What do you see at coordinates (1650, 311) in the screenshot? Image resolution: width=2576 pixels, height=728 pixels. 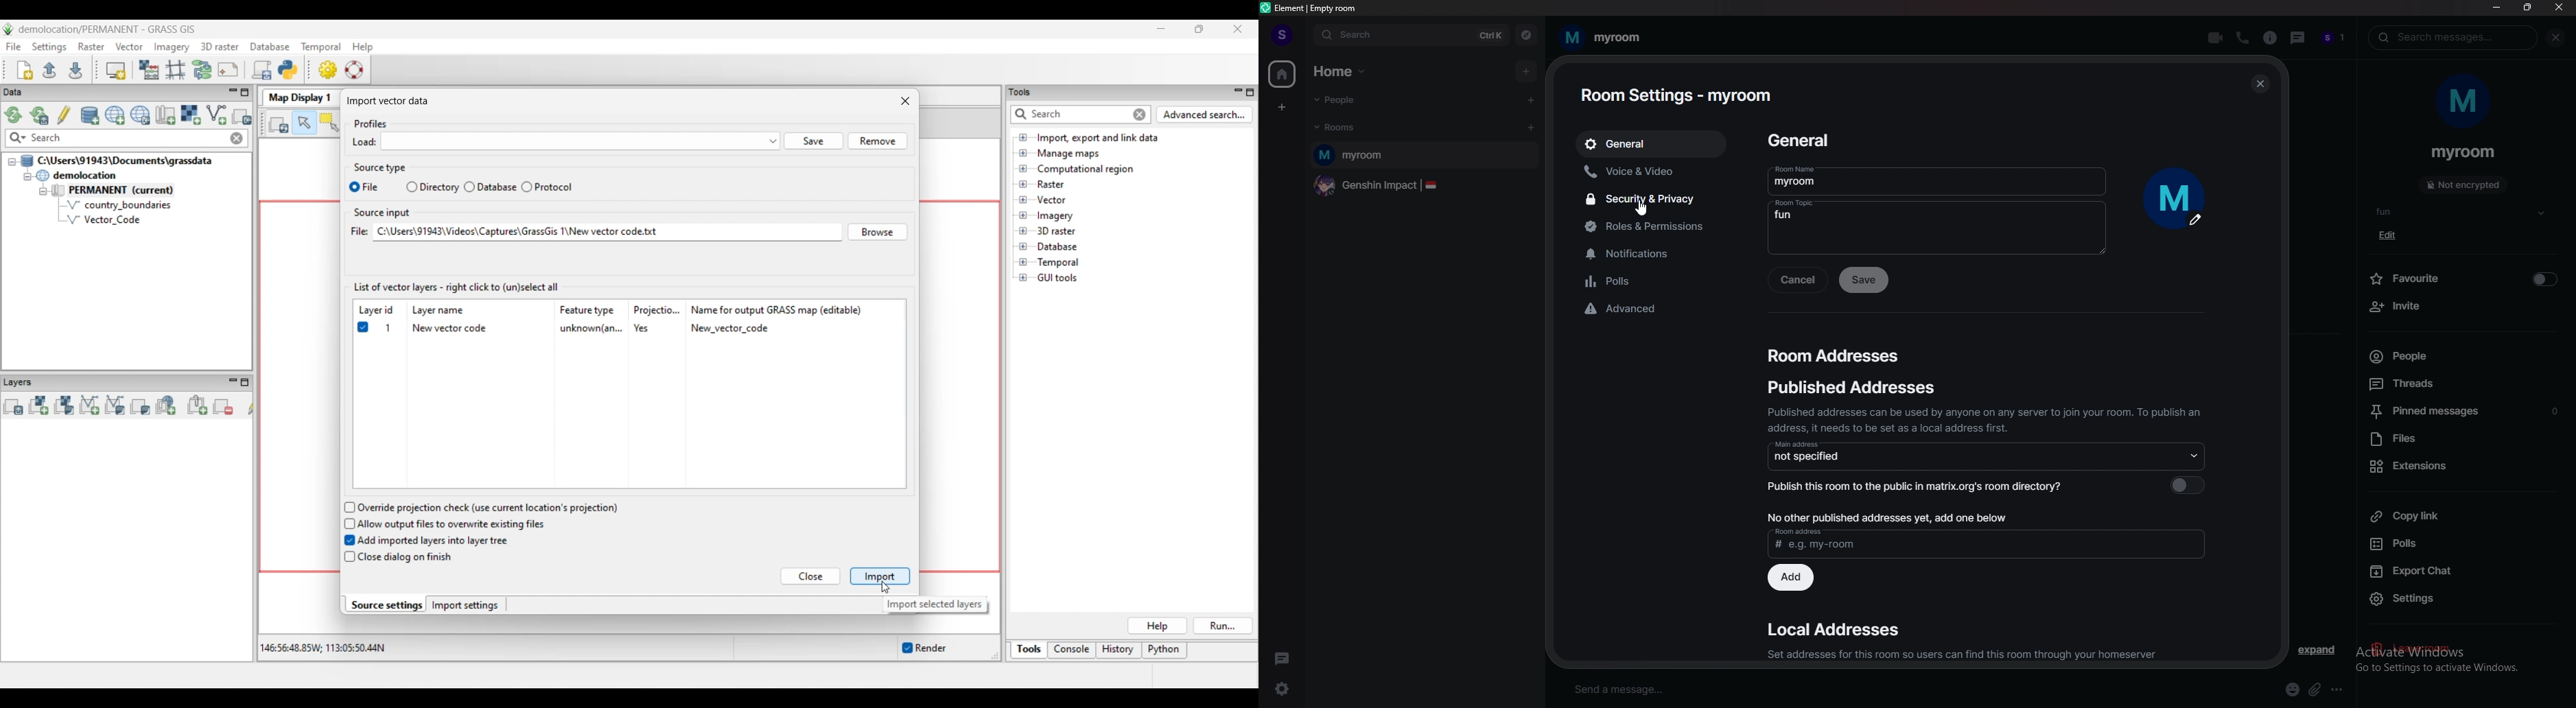 I see `advanced` at bounding box center [1650, 311].